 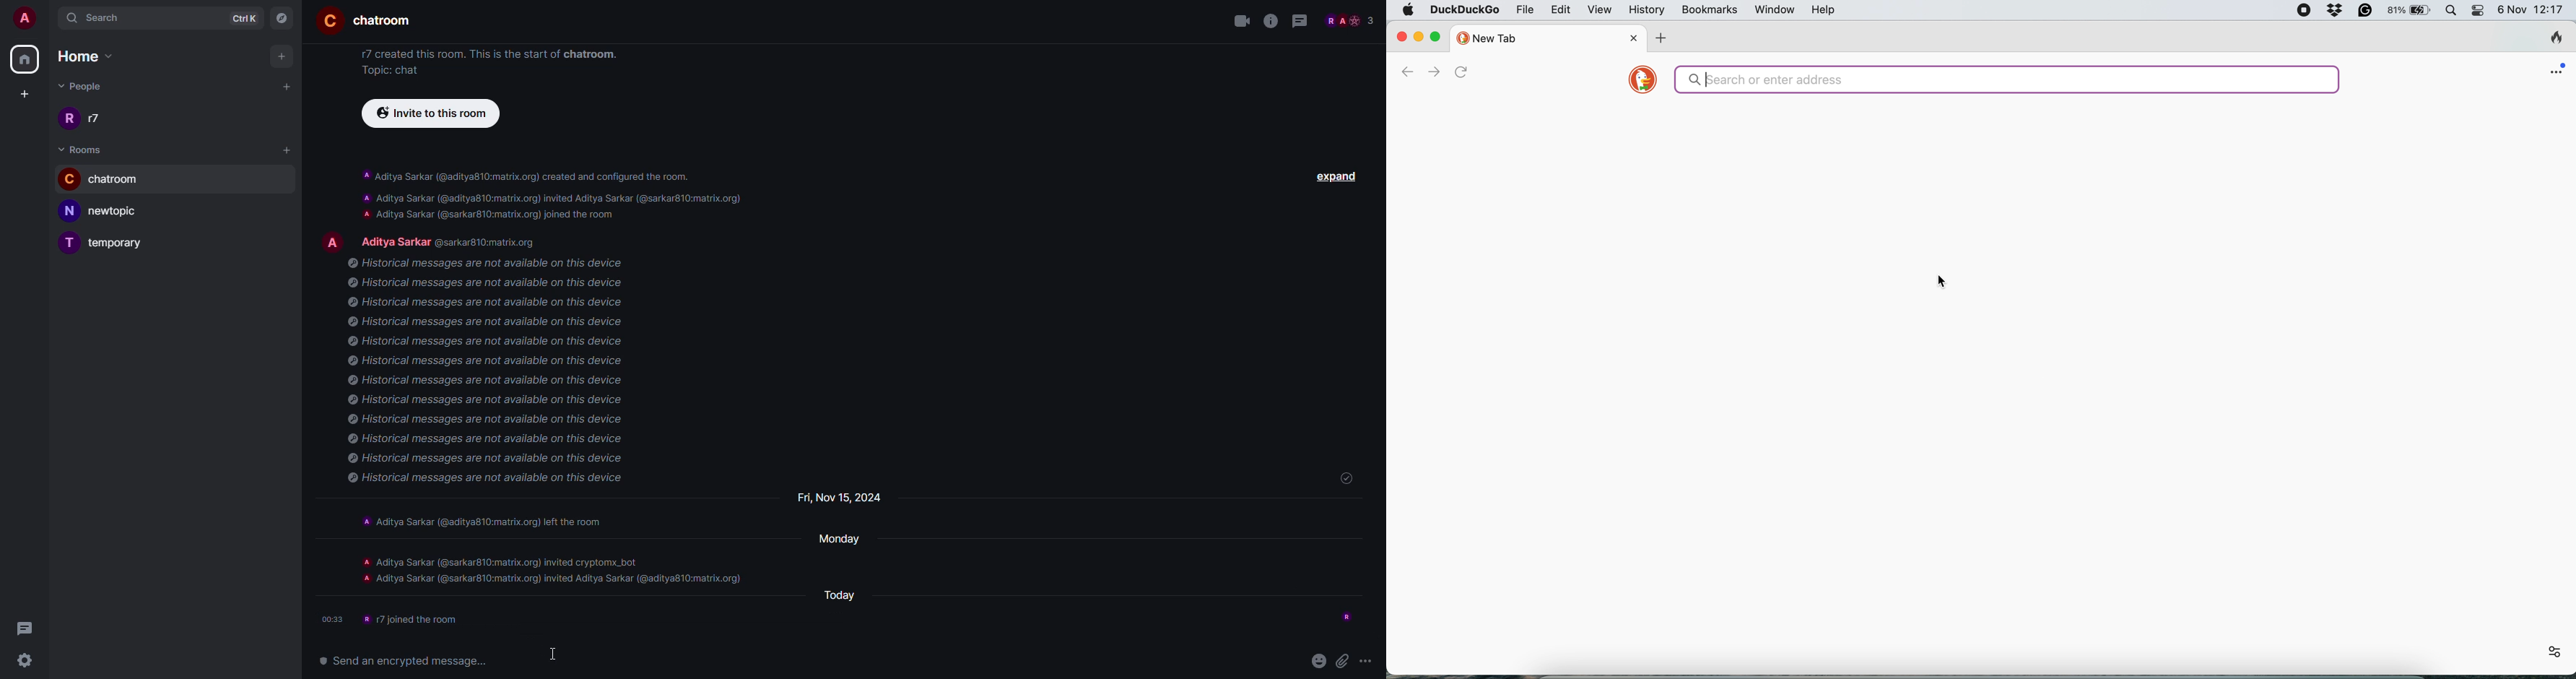 What do you see at coordinates (1640, 82) in the screenshot?
I see `duckduckgo logo` at bounding box center [1640, 82].